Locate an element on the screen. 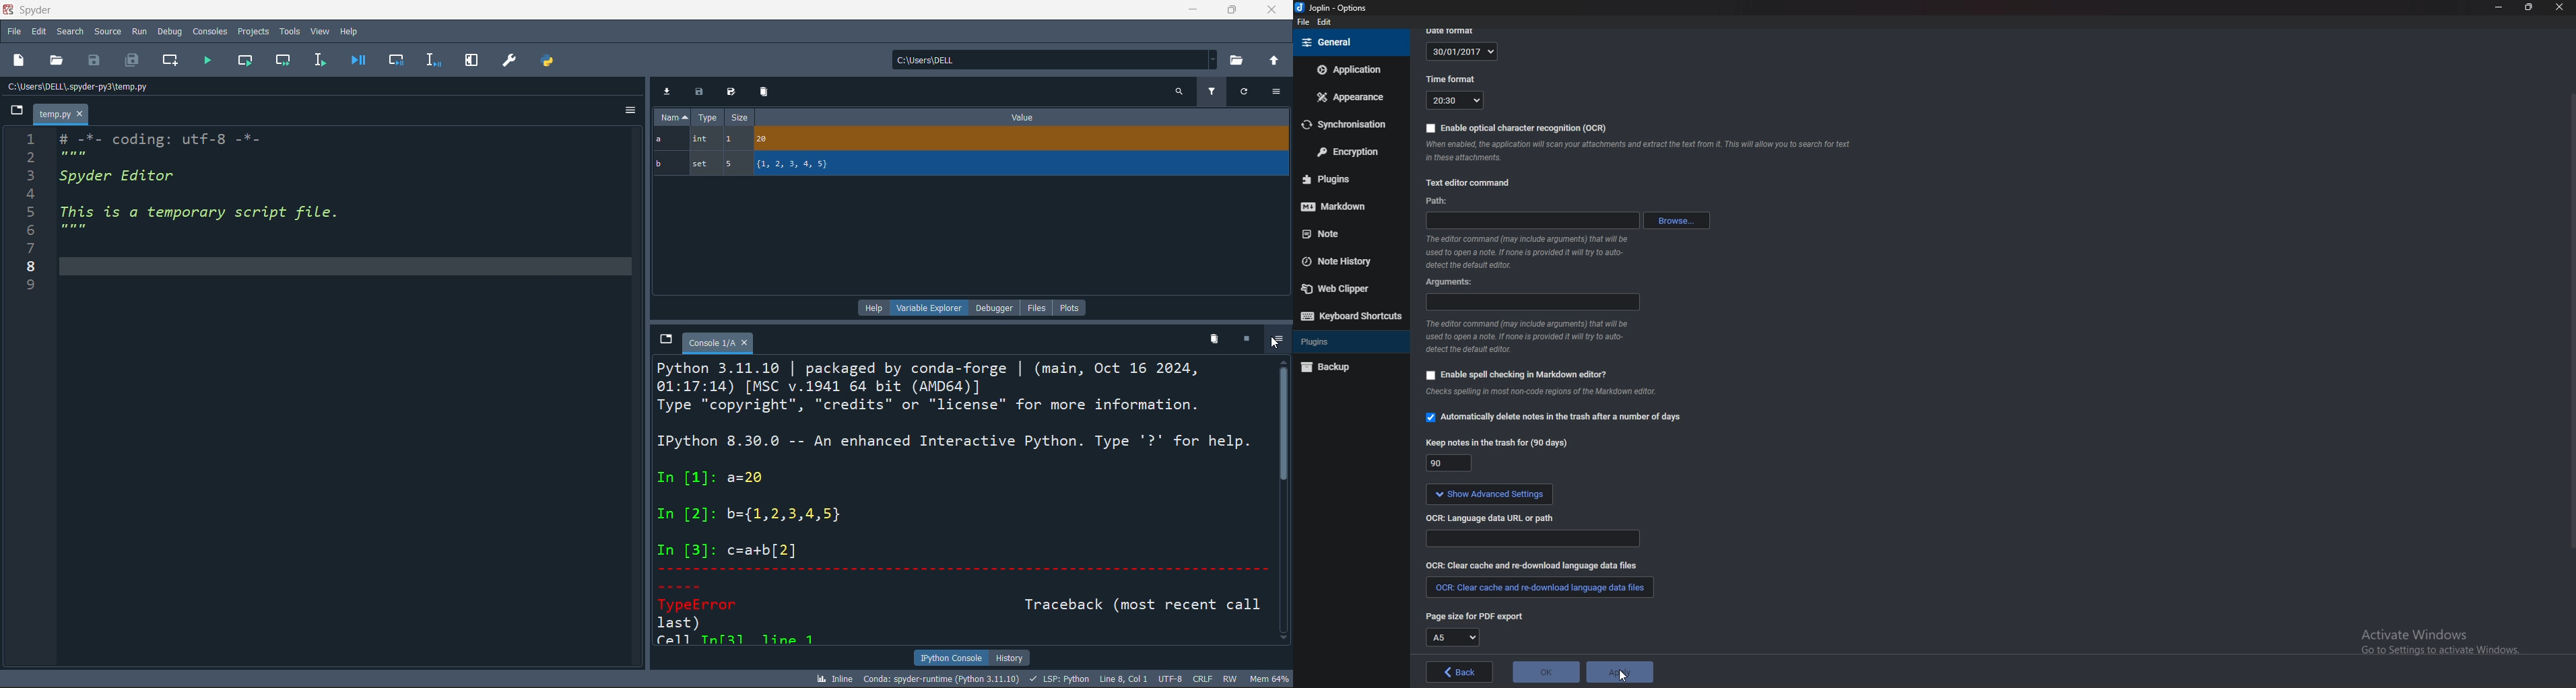 Image resolution: width=2576 pixels, height=700 pixels. LSP:PYTHON is located at coordinates (1057, 679).